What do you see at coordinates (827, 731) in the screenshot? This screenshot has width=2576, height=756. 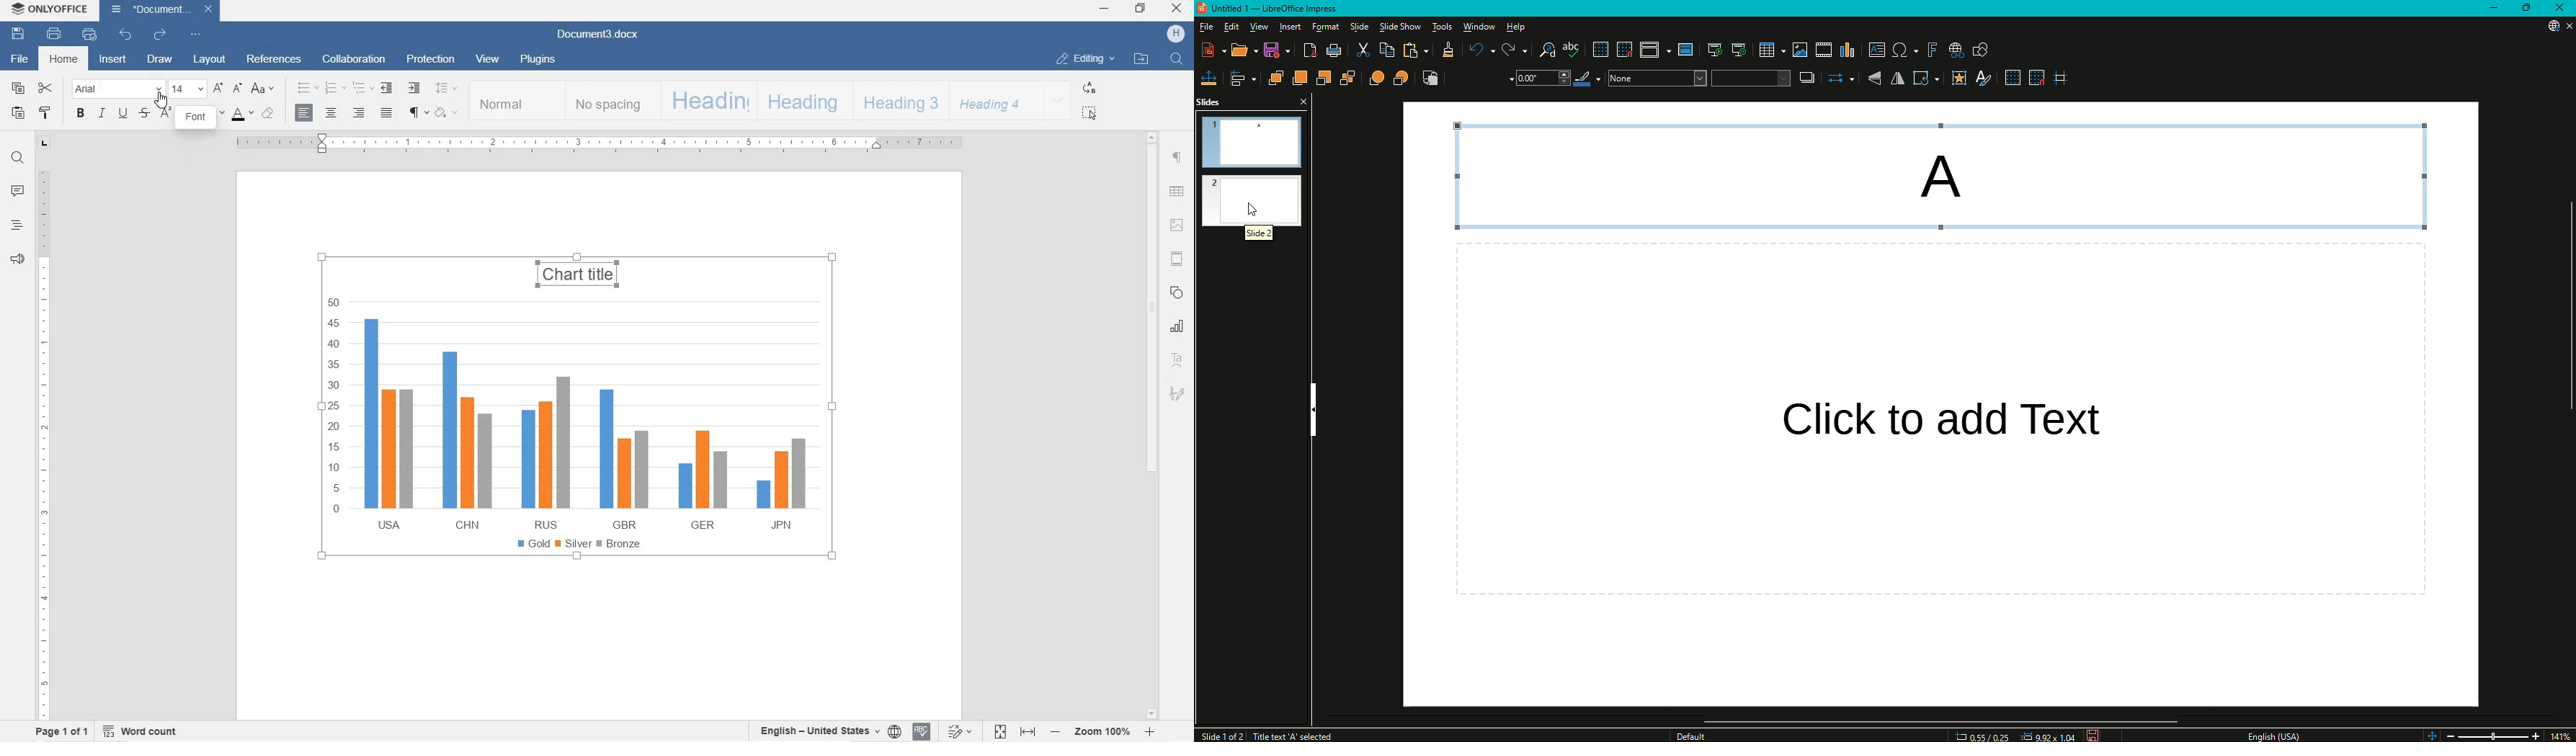 I see `SET TEXT OR DOCUMENT LANGUAGE` at bounding box center [827, 731].